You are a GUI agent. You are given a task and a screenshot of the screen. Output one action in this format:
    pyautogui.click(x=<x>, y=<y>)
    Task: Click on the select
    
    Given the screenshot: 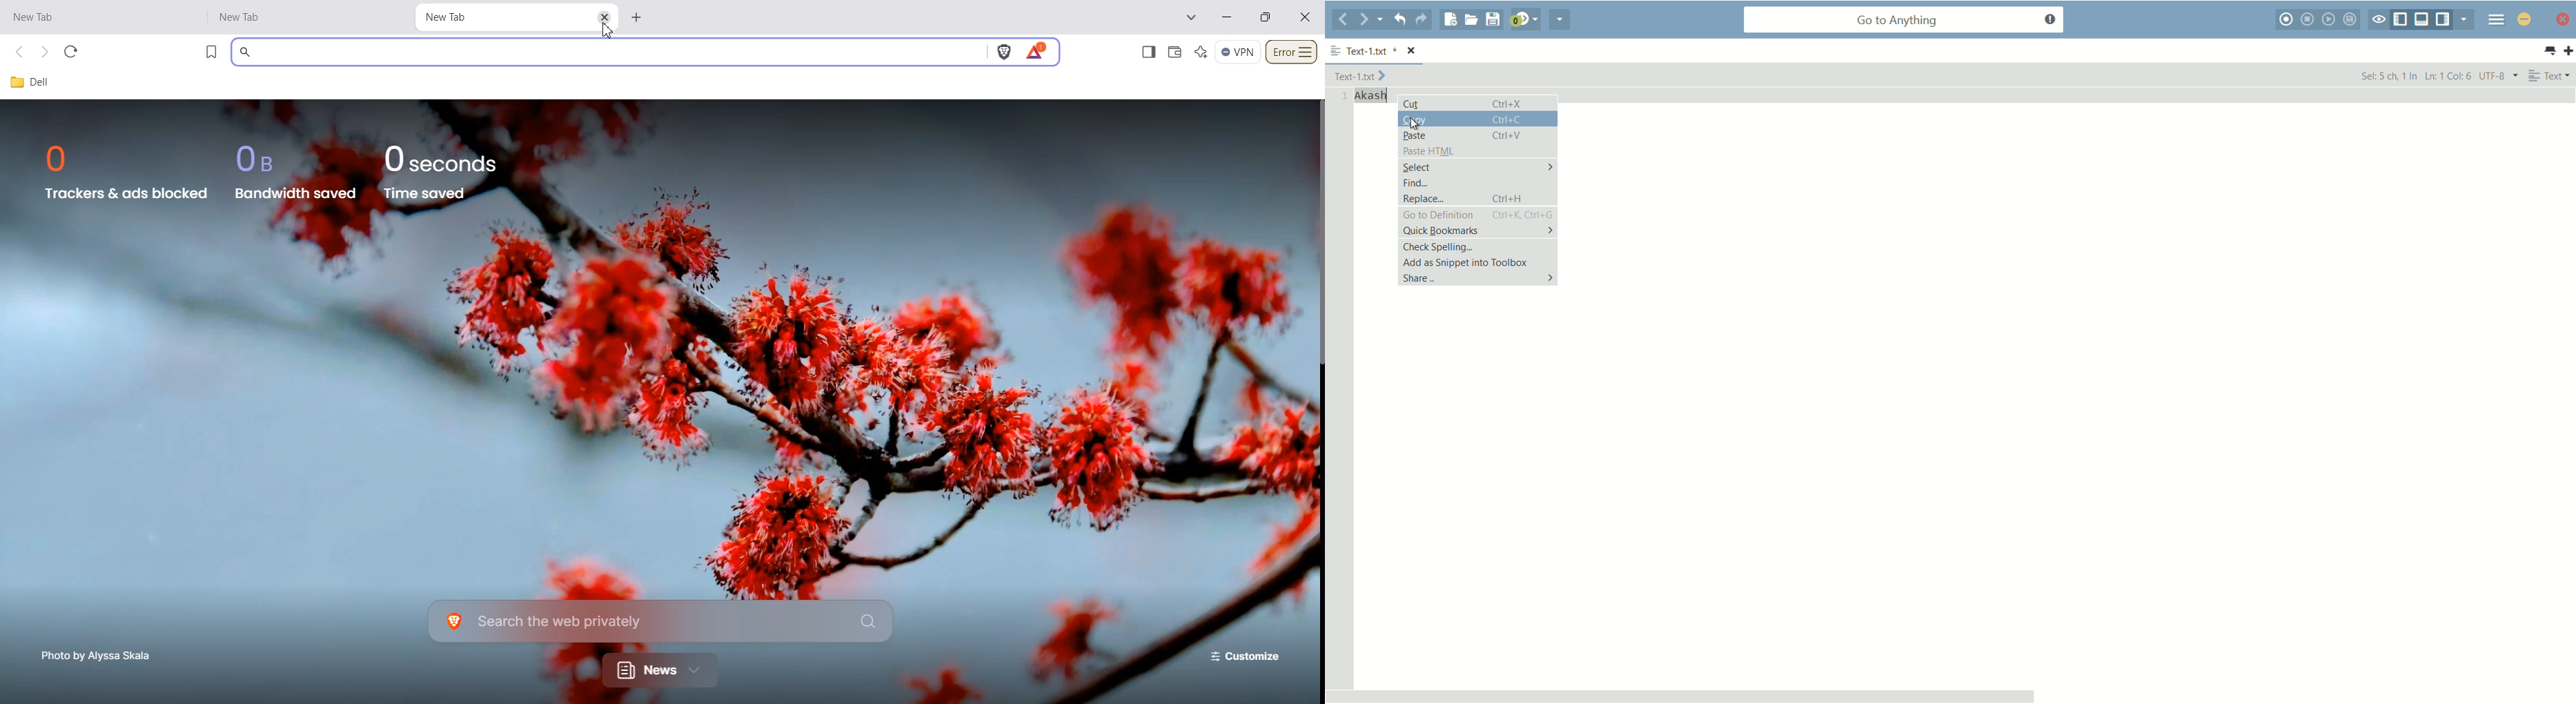 What is the action you would take?
    pyautogui.click(x=1476, y=167)
    